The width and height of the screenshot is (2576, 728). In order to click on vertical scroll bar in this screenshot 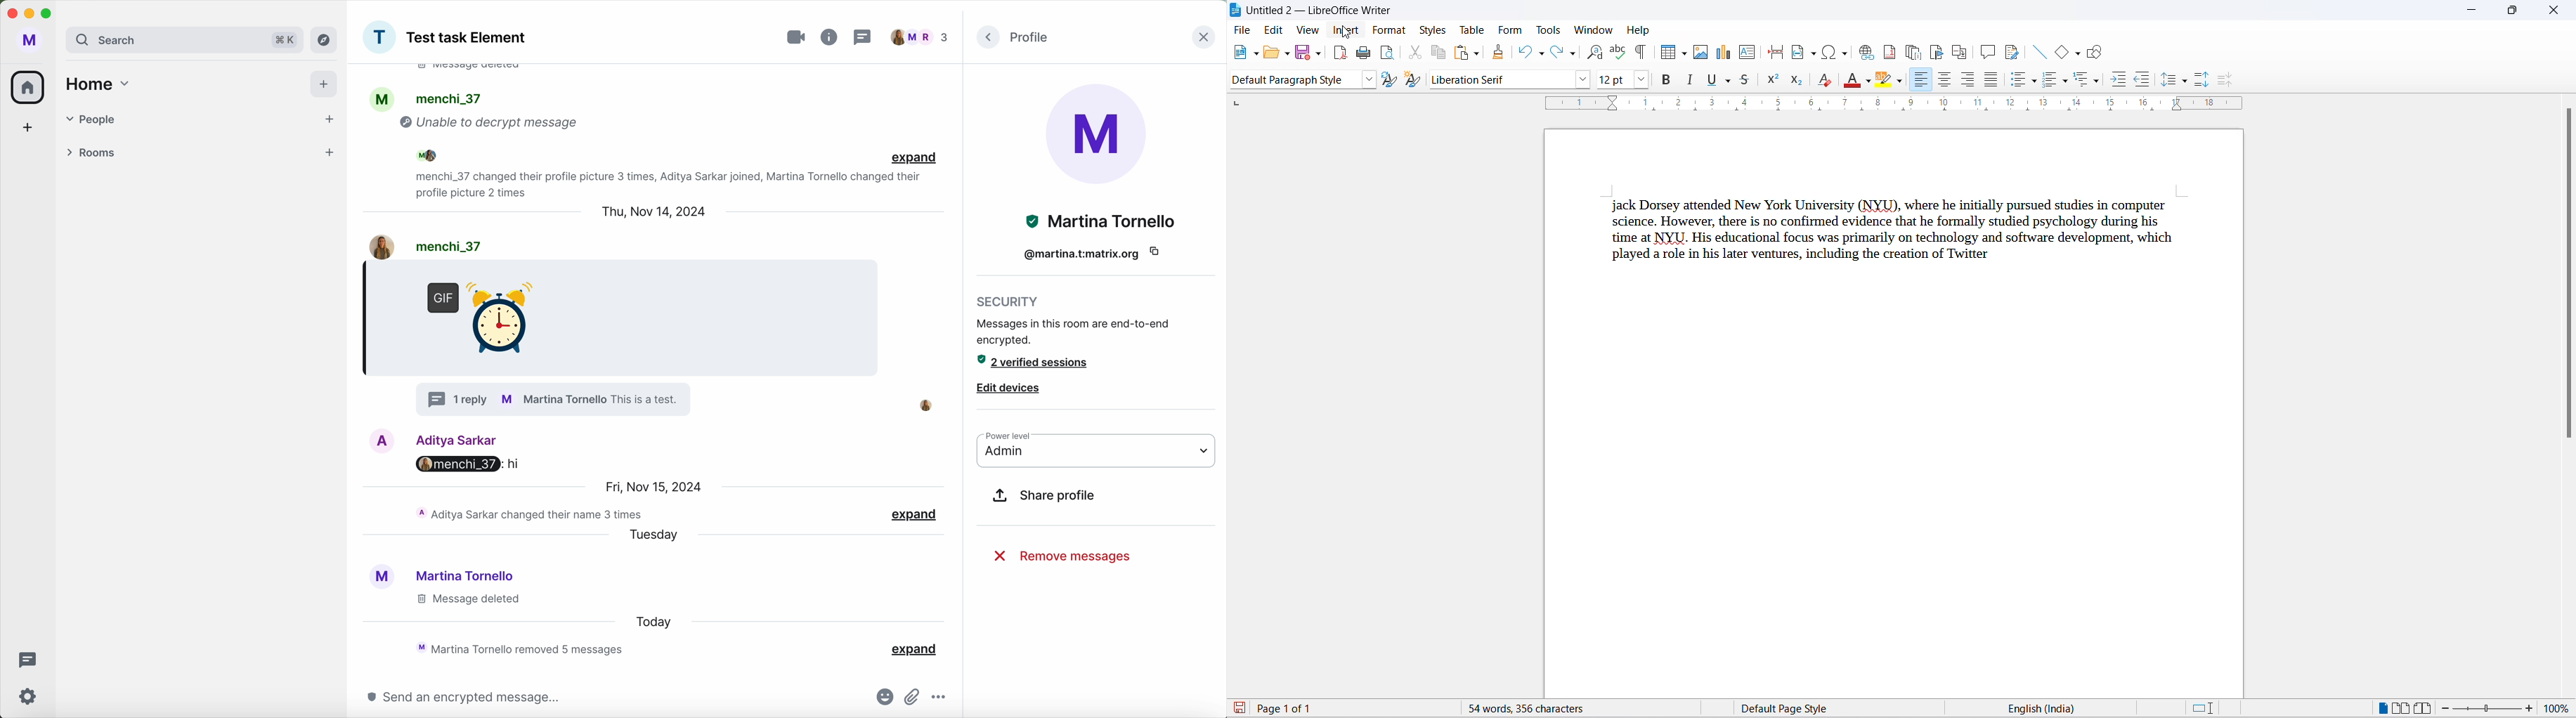, I will do `click(2569, 282)`.